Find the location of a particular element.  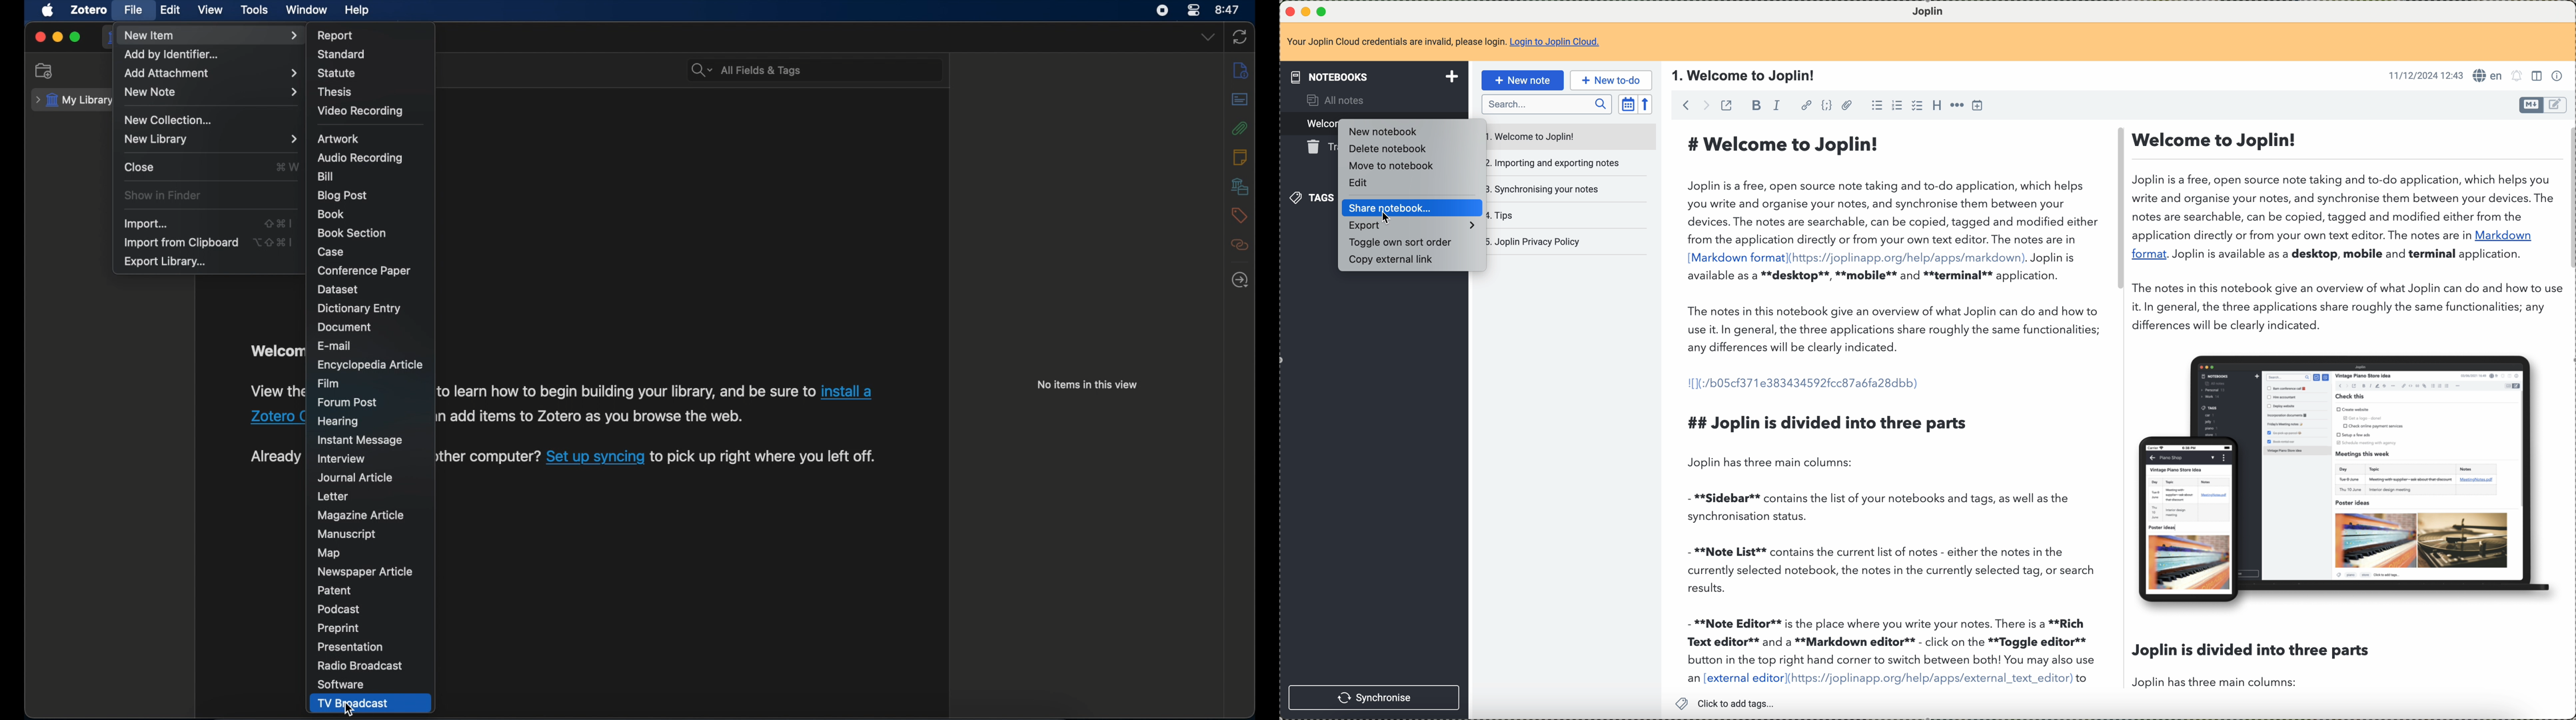

importing and exporting notes is located at coordinates (1561, 163).